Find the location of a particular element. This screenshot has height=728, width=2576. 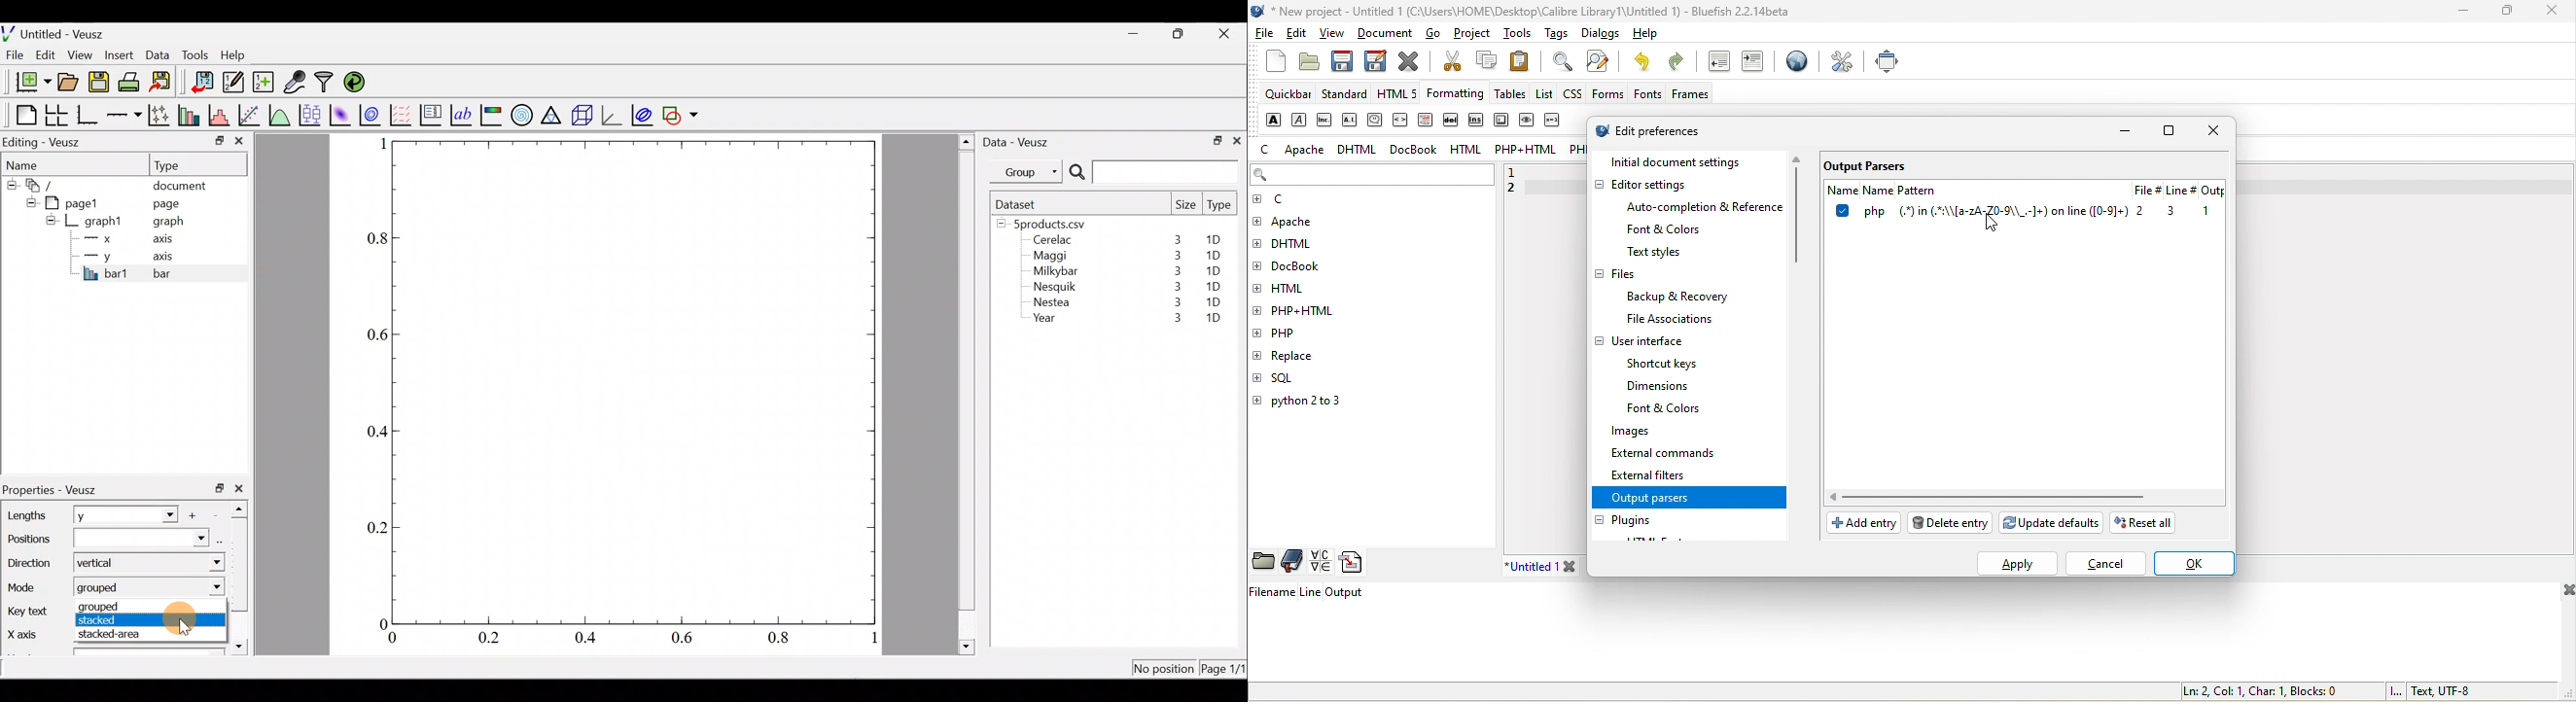

graph1 is located at coordinates (104, 222).